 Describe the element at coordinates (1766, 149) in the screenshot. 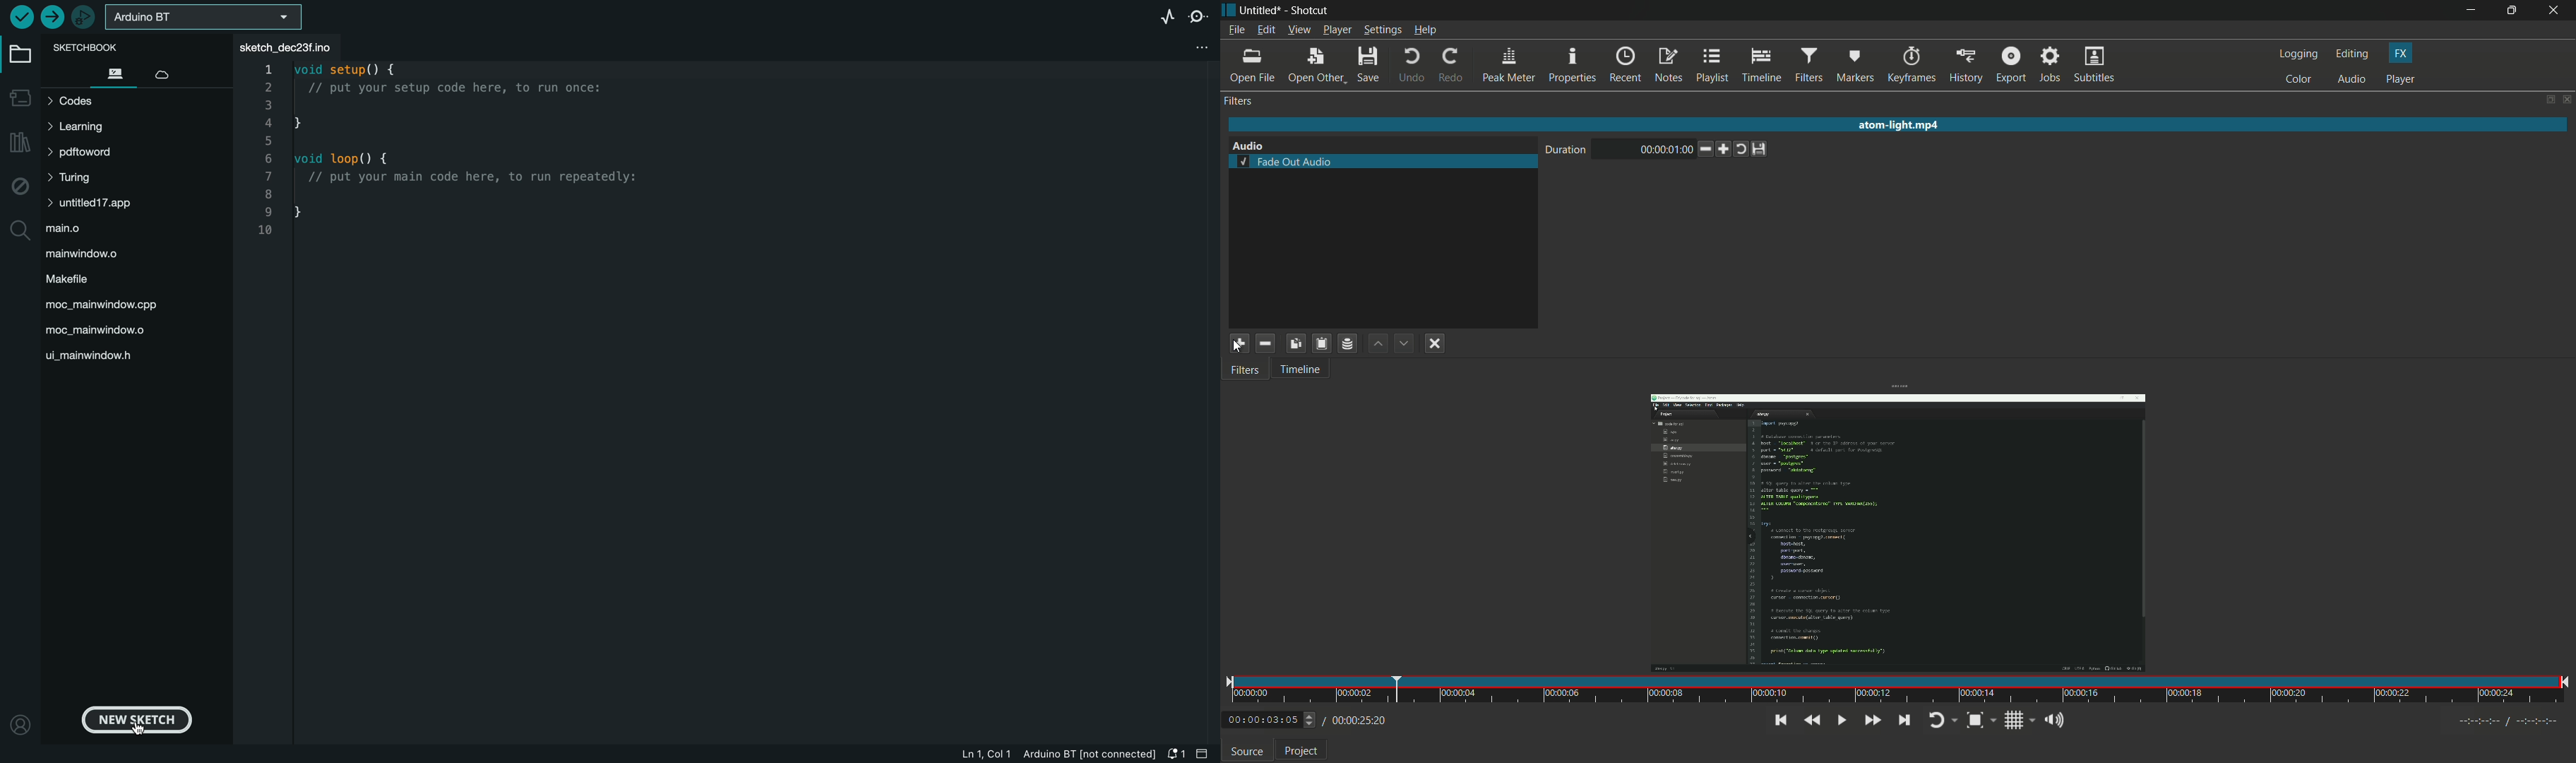

I see `reset to default` at that location.